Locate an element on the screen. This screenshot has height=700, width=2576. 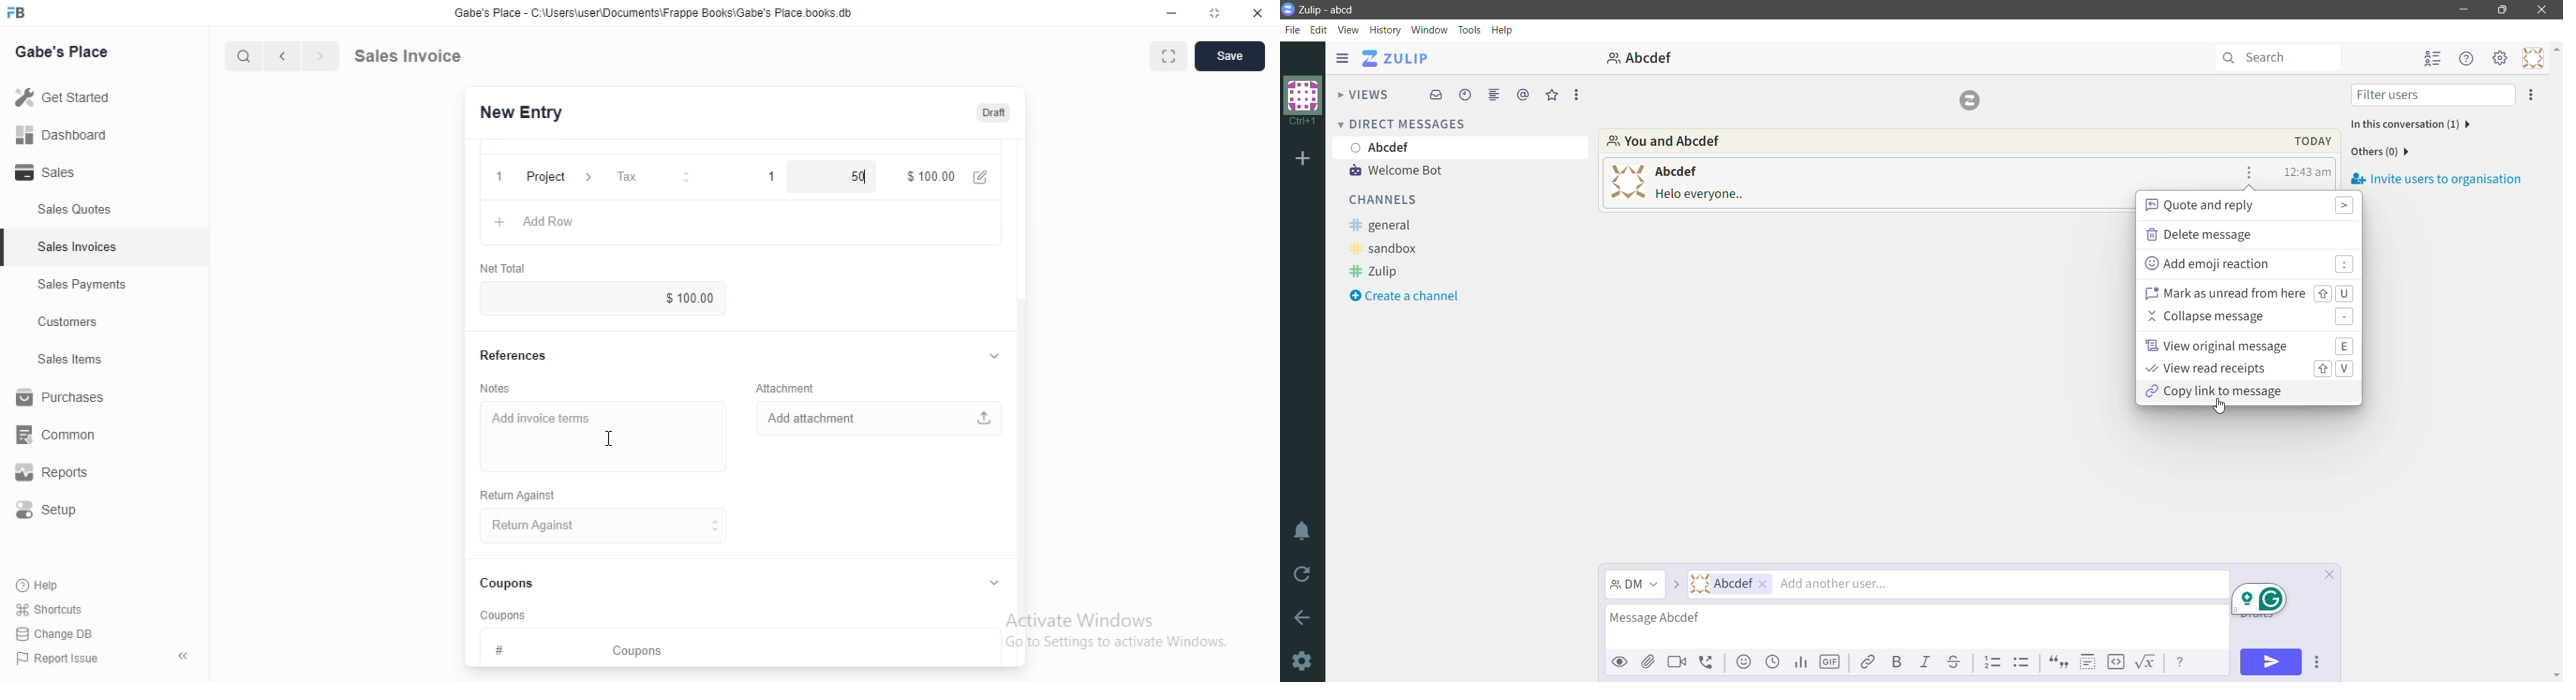
scroll bar is located at coordinates (1023, 456).